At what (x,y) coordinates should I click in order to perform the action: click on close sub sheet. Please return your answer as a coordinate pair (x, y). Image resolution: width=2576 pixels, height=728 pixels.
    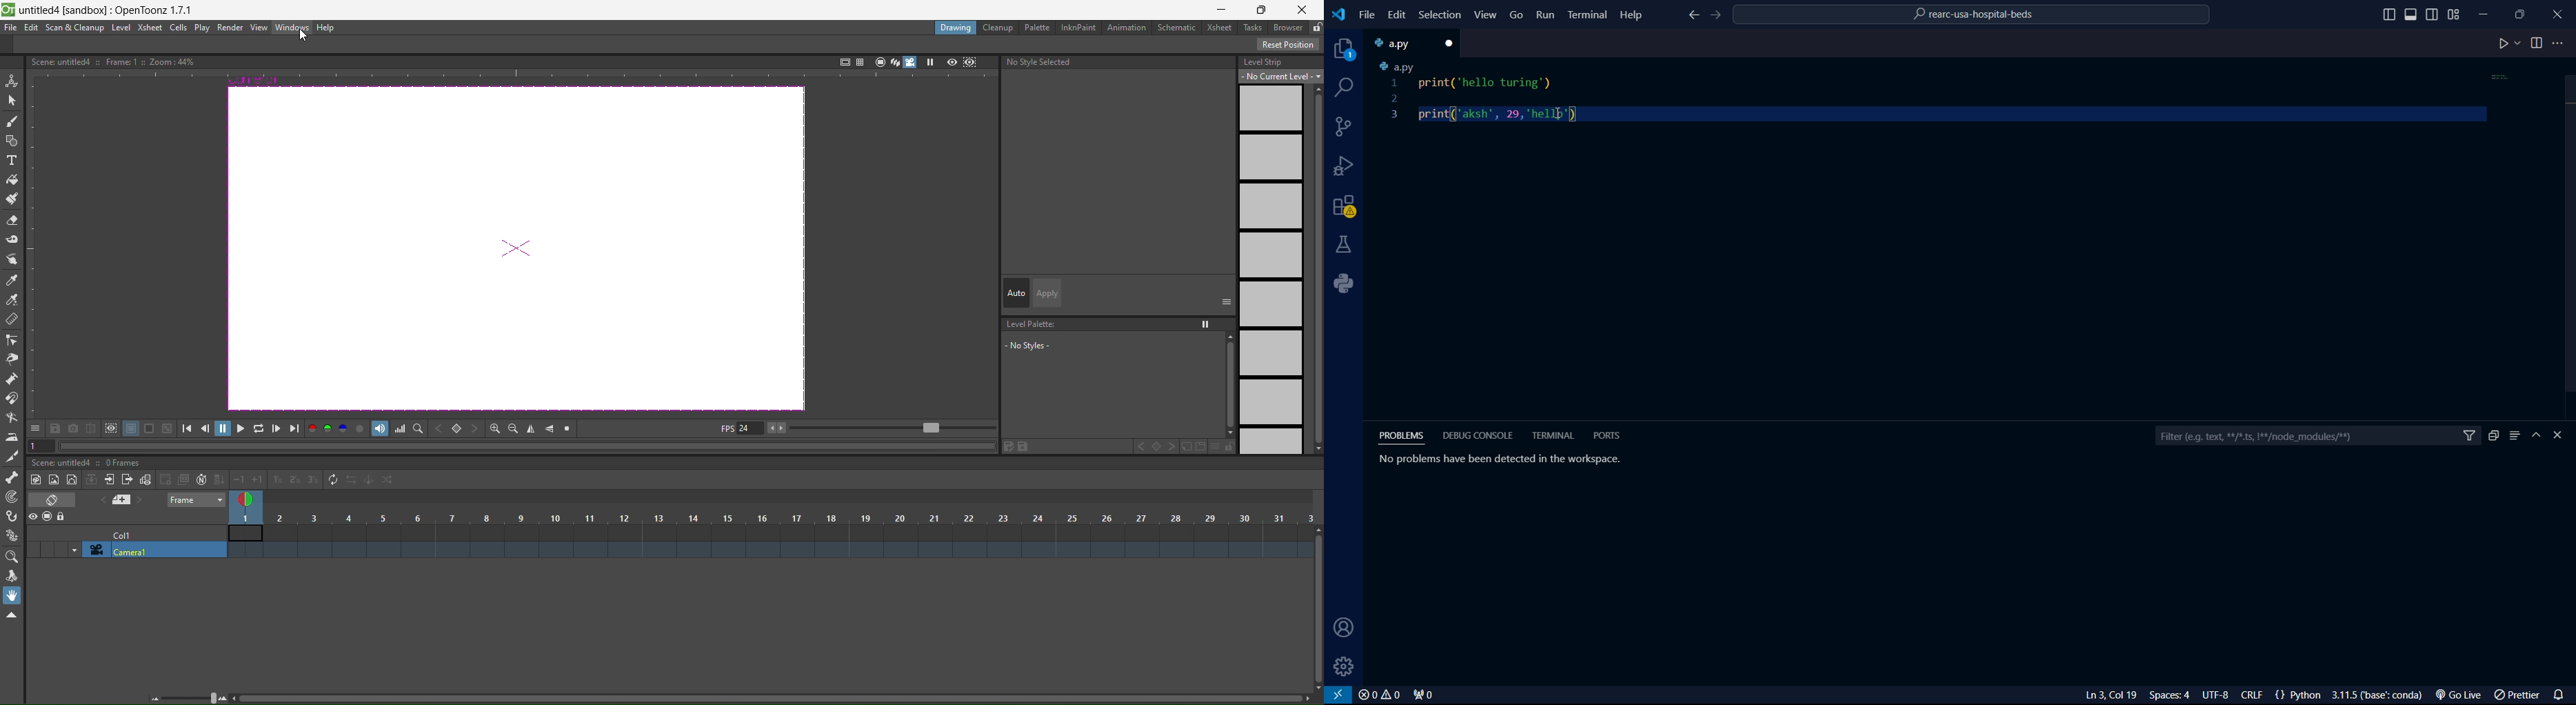
    Looking at the image, I should click on (127, 481).